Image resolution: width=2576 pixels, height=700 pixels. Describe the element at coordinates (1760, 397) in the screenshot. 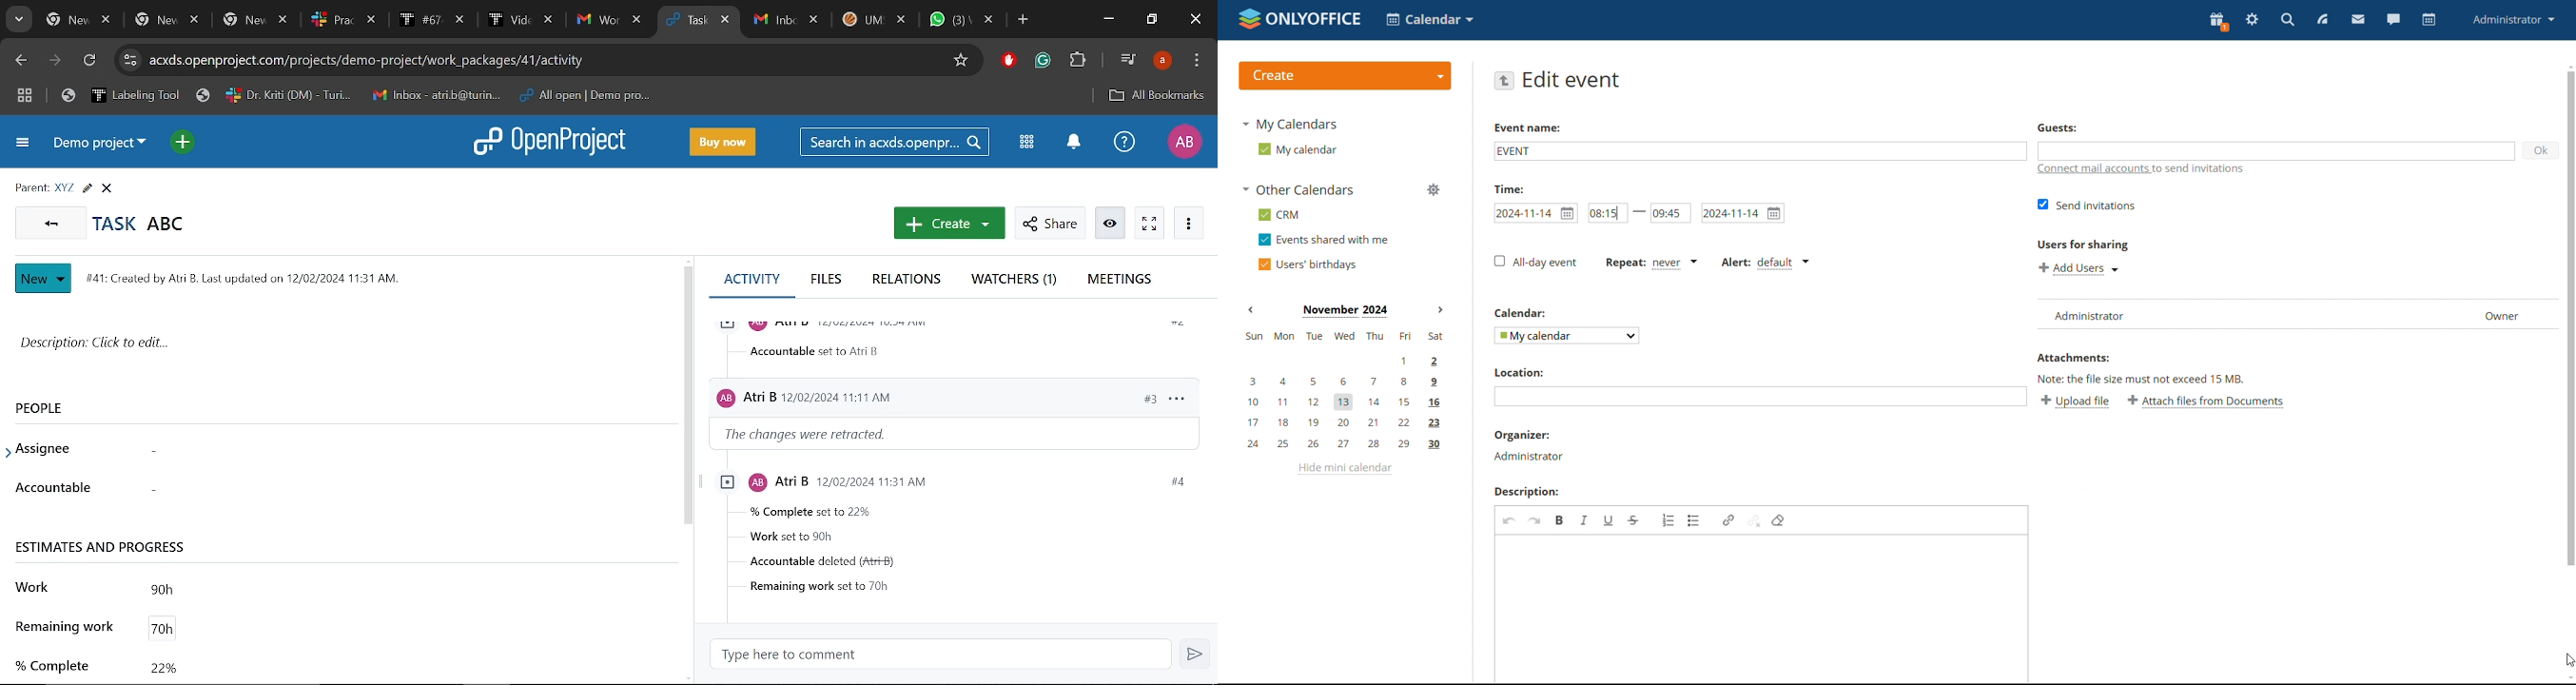

I see `add location` at that location.